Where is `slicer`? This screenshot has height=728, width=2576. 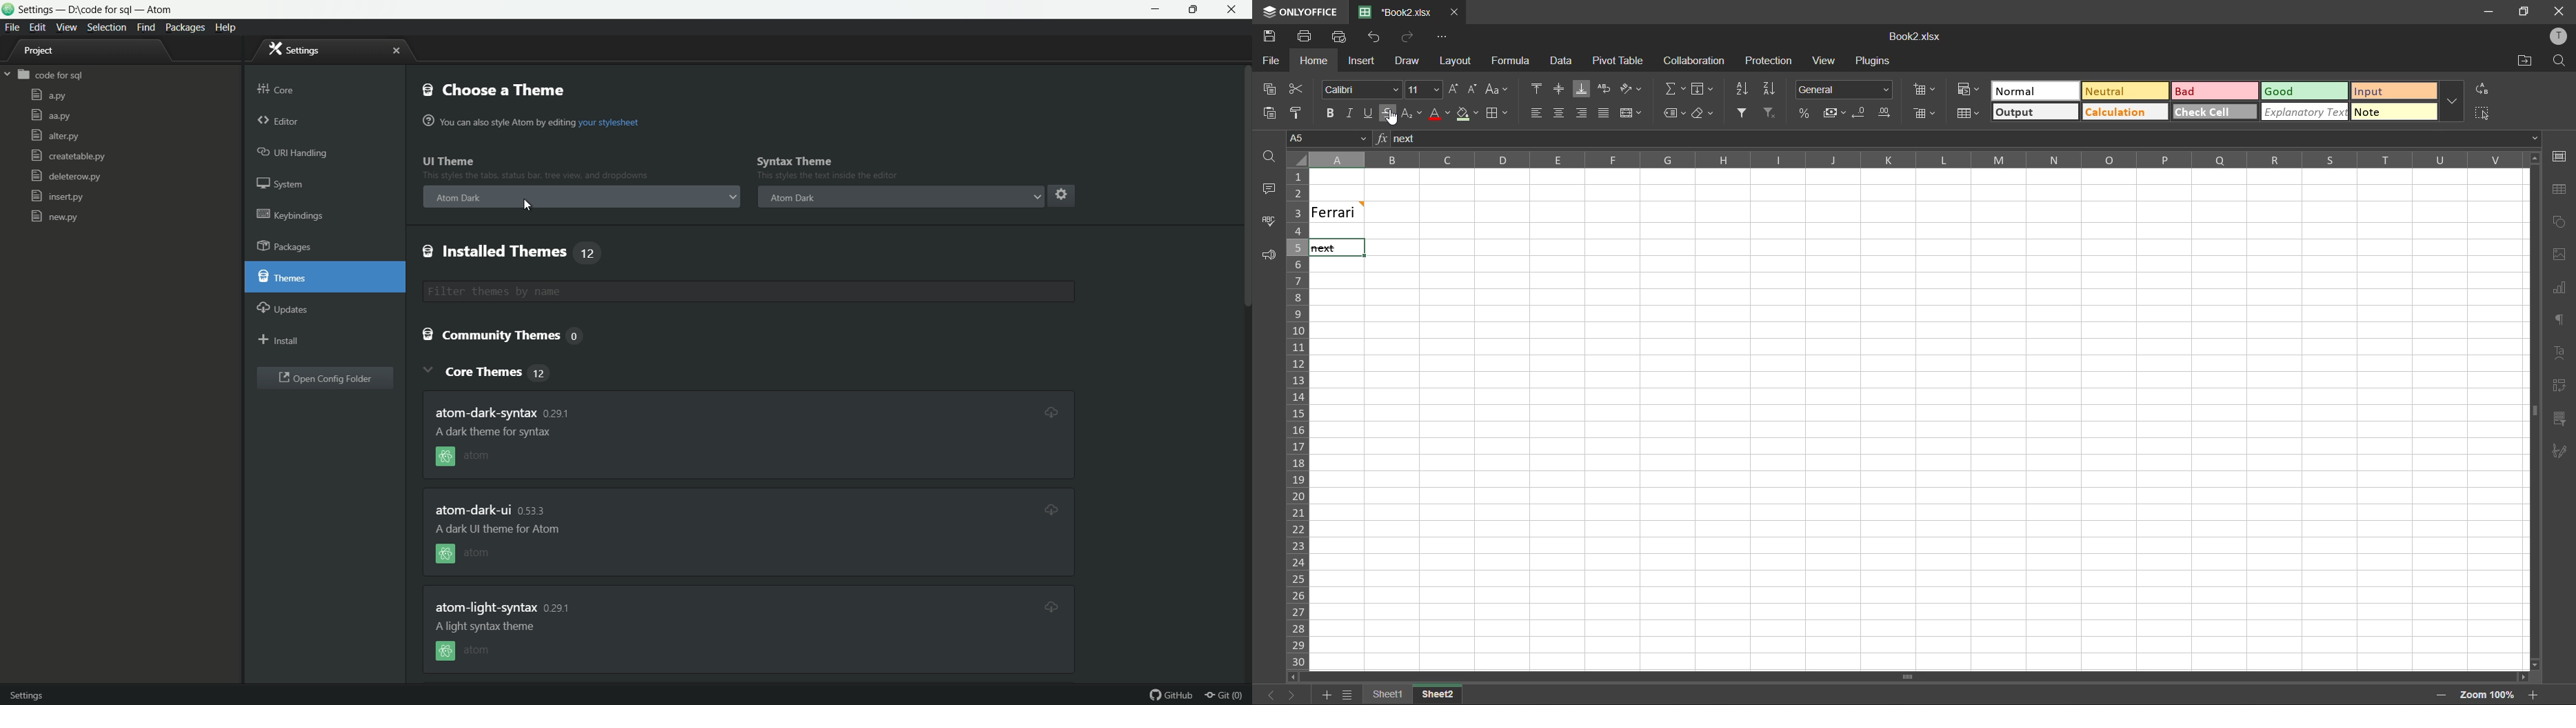 slicer is located at coordinates (2562, 419).